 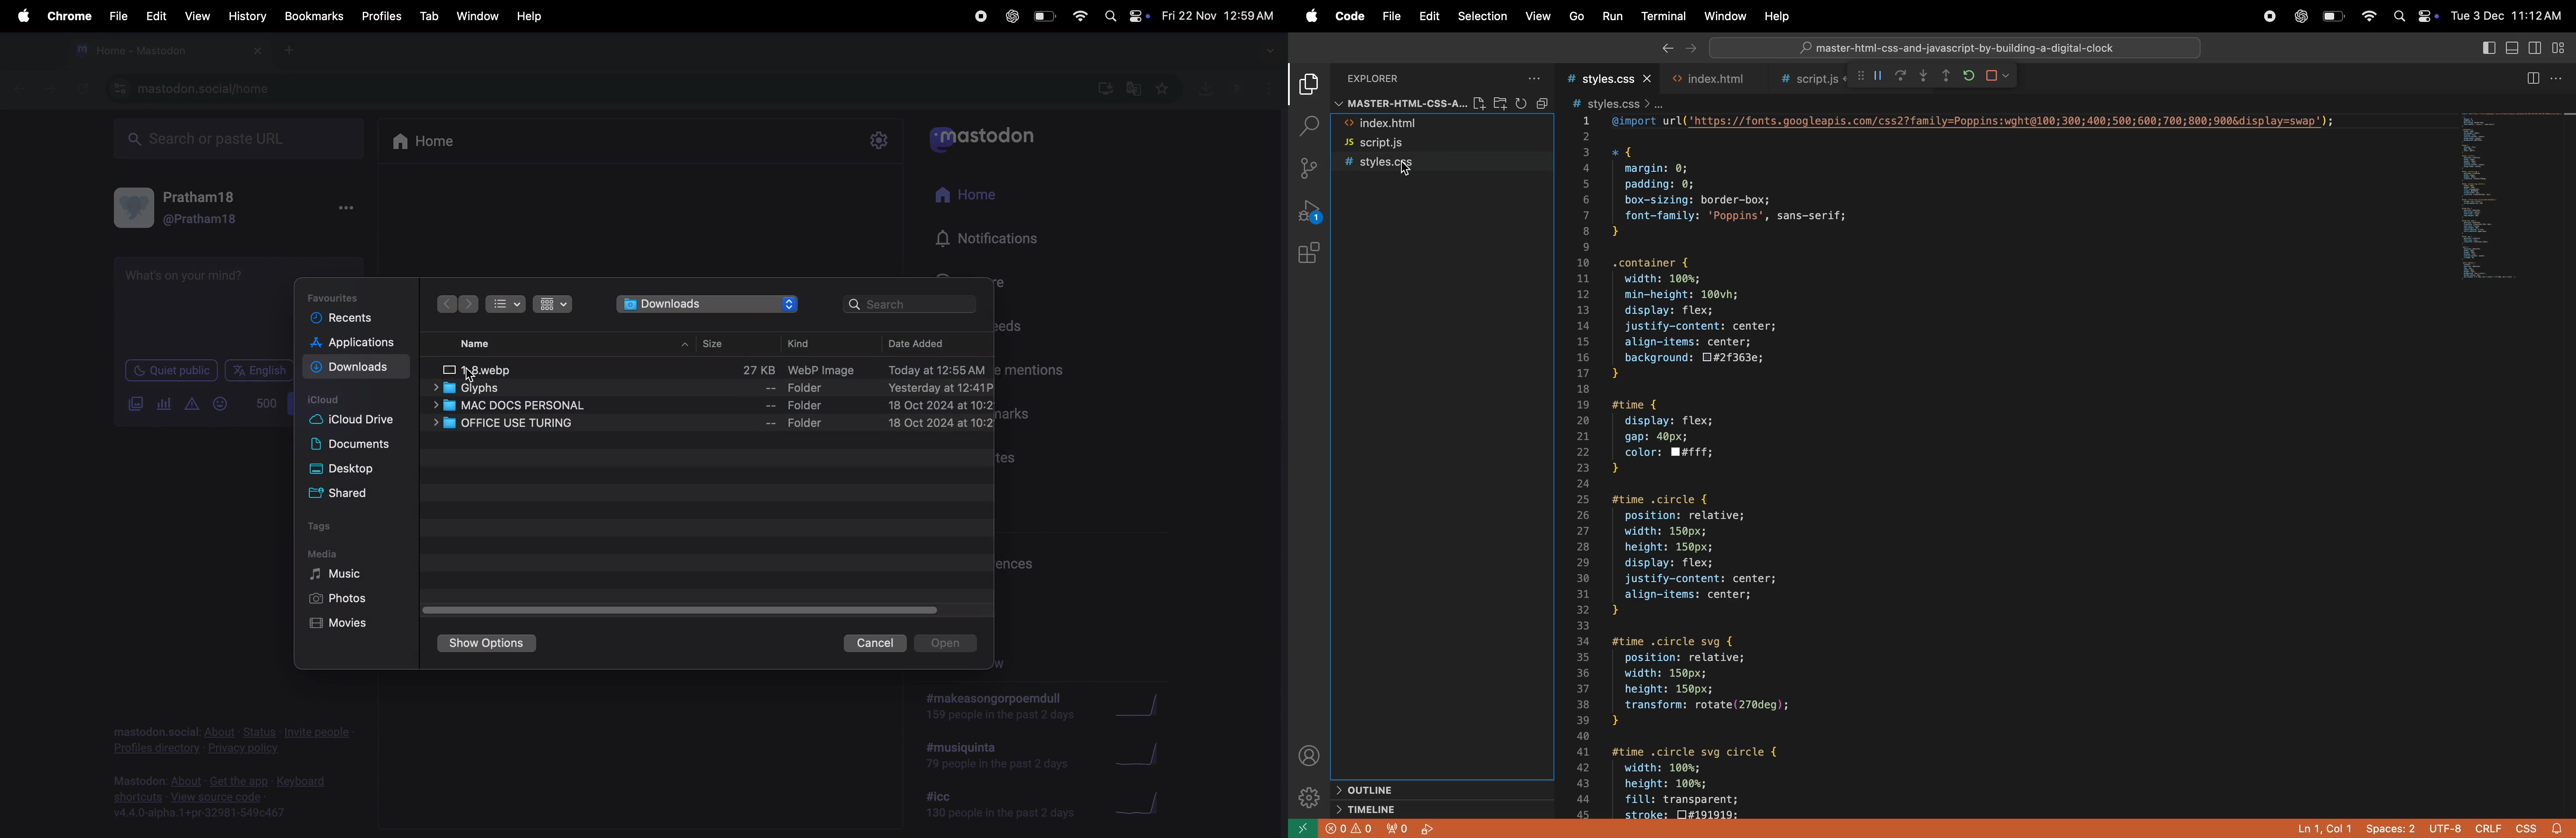 What do you see at coordinates (989, 199) in the screenshot?
I see `home` at bounding box center [989, 199].